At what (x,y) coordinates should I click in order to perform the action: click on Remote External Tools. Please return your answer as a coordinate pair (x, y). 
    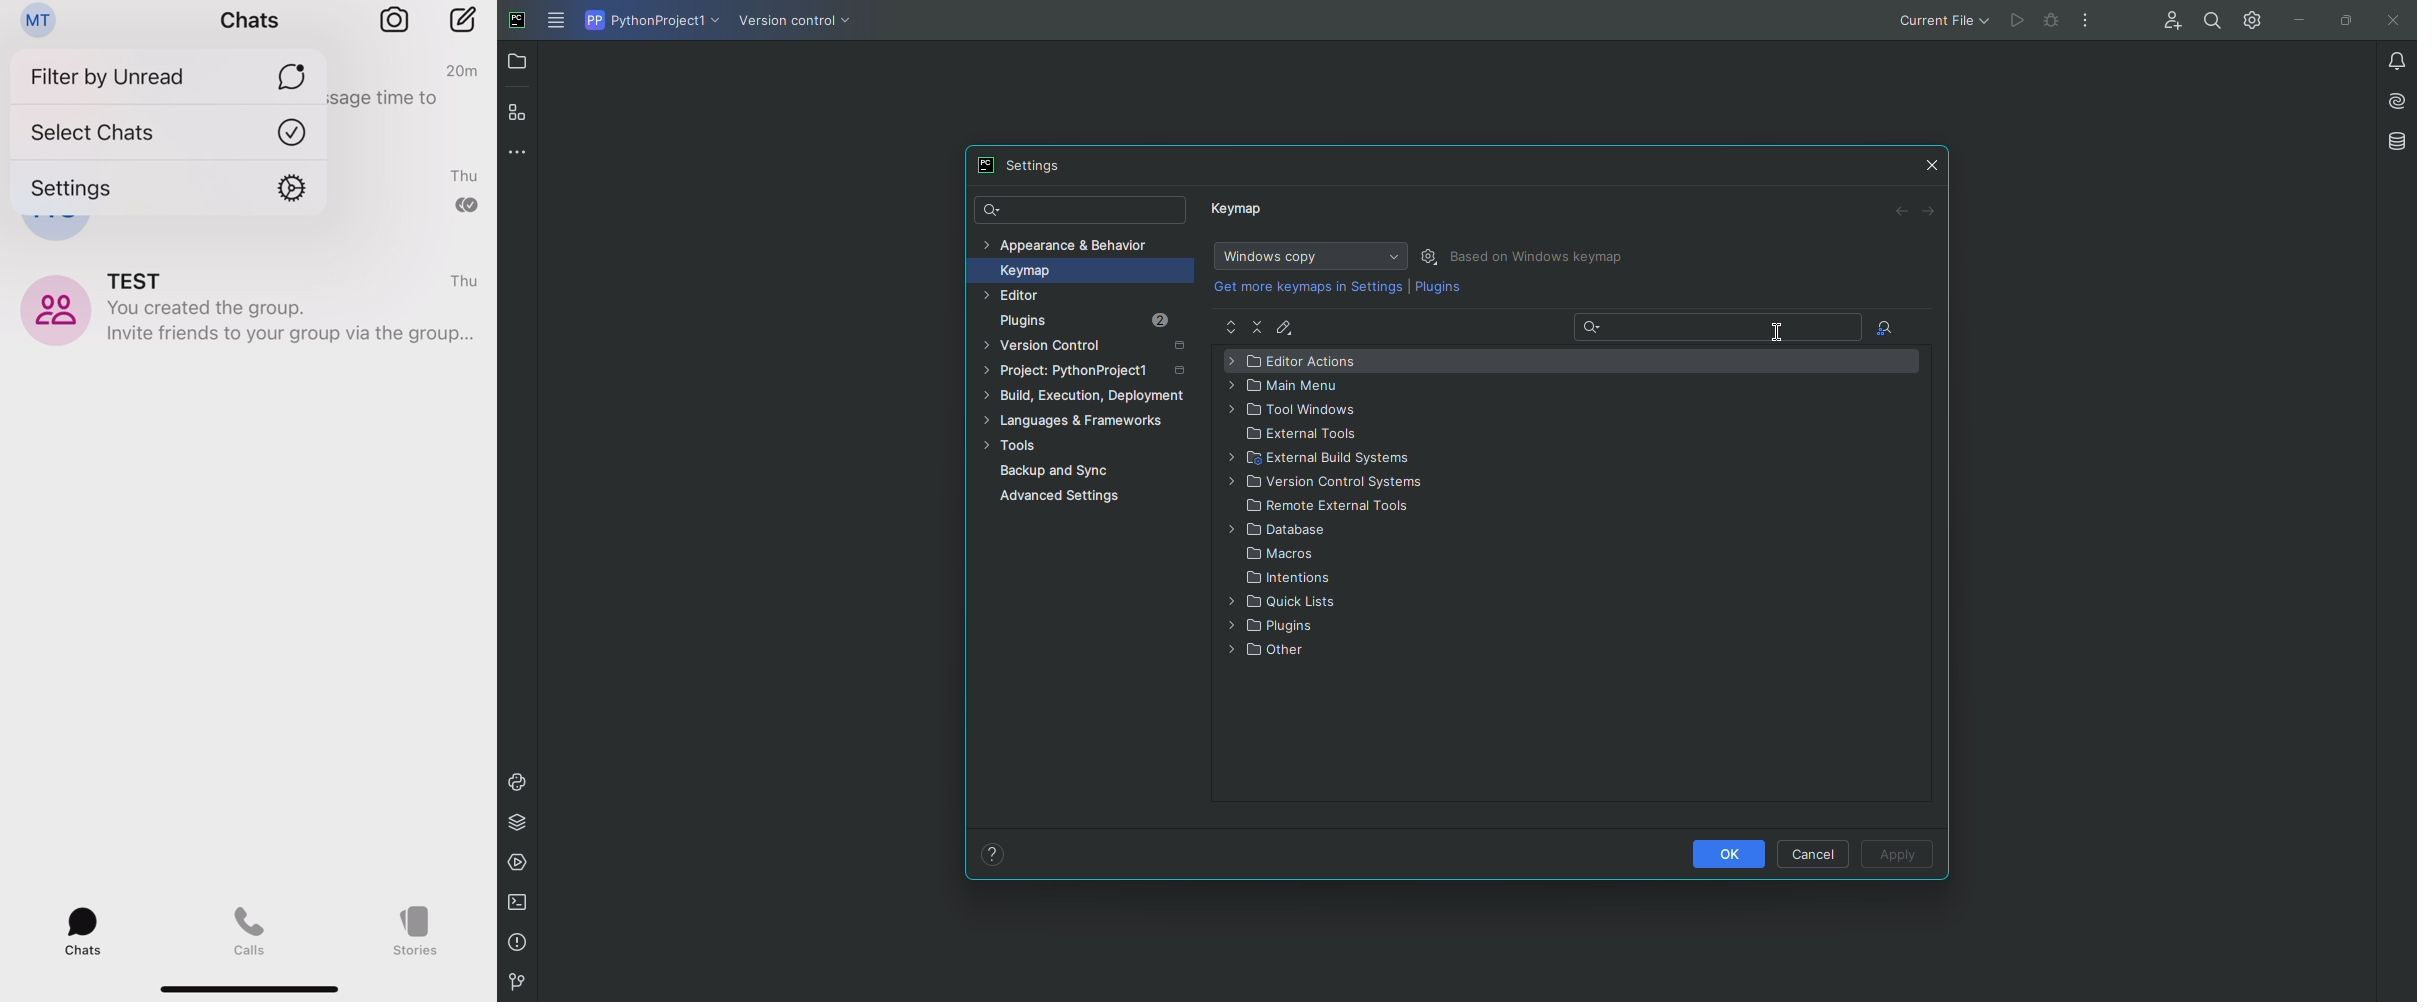
    Looking at the image, I should click on (1331, 508).